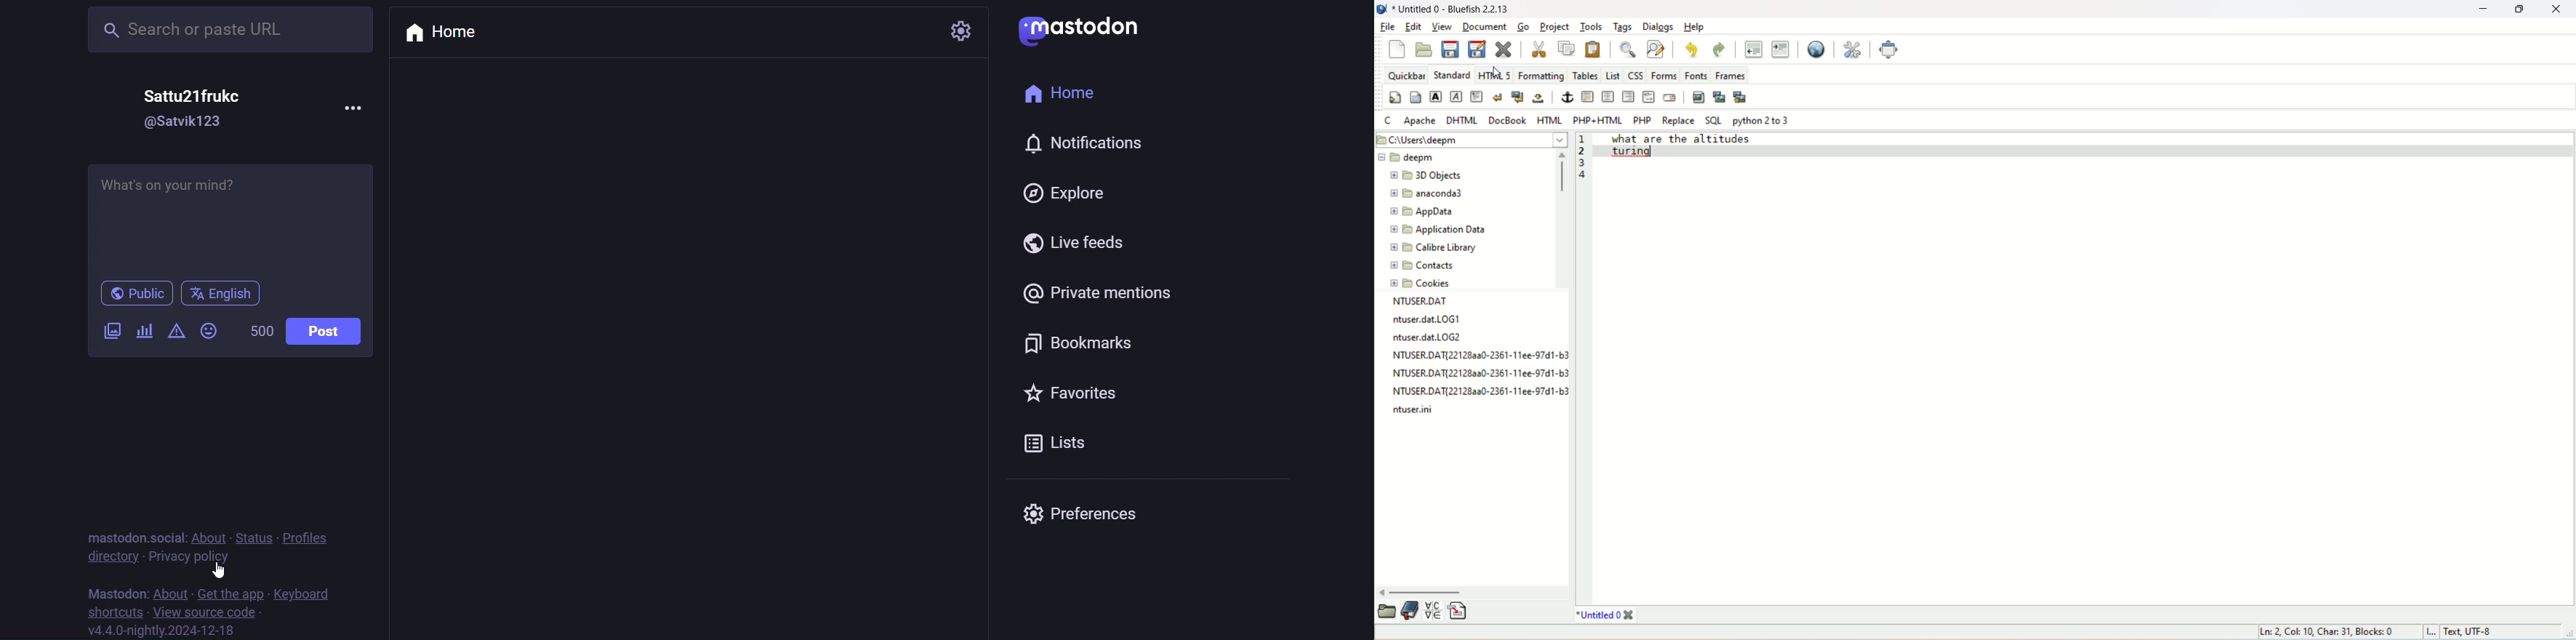  I want to click on setting, so click(958, 34).